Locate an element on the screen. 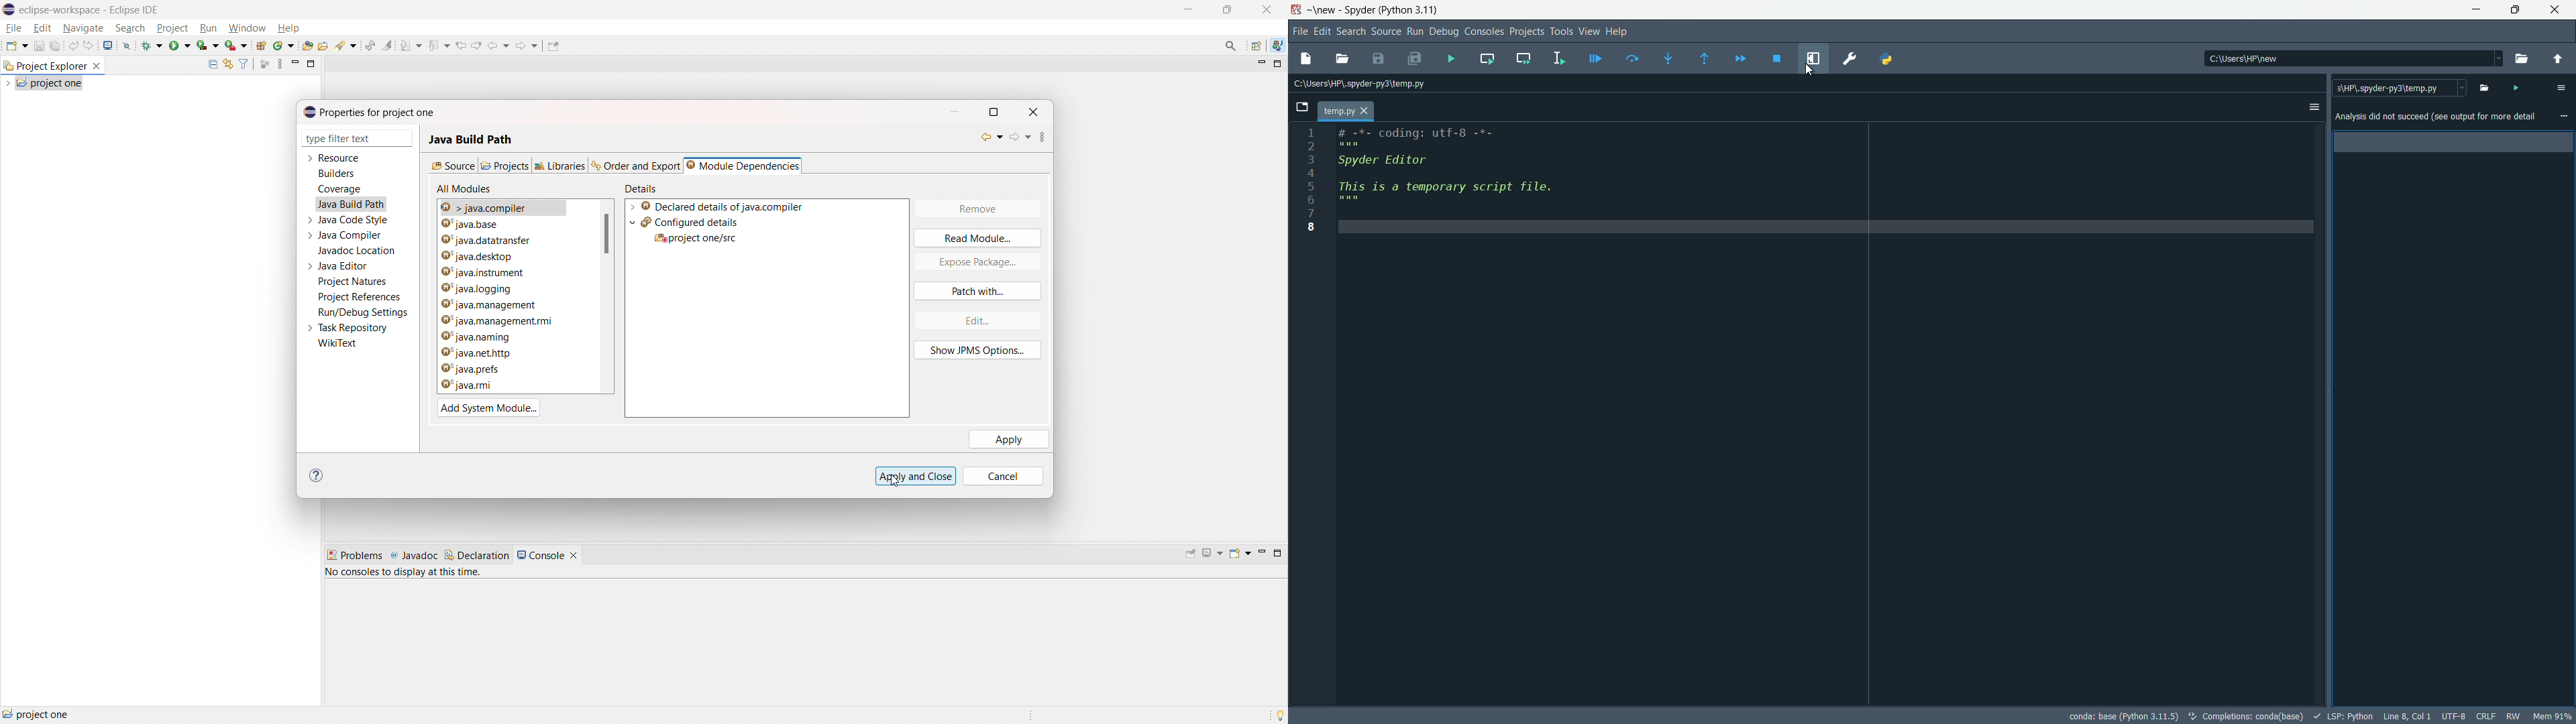  redo is located at coordinates (89, 45).